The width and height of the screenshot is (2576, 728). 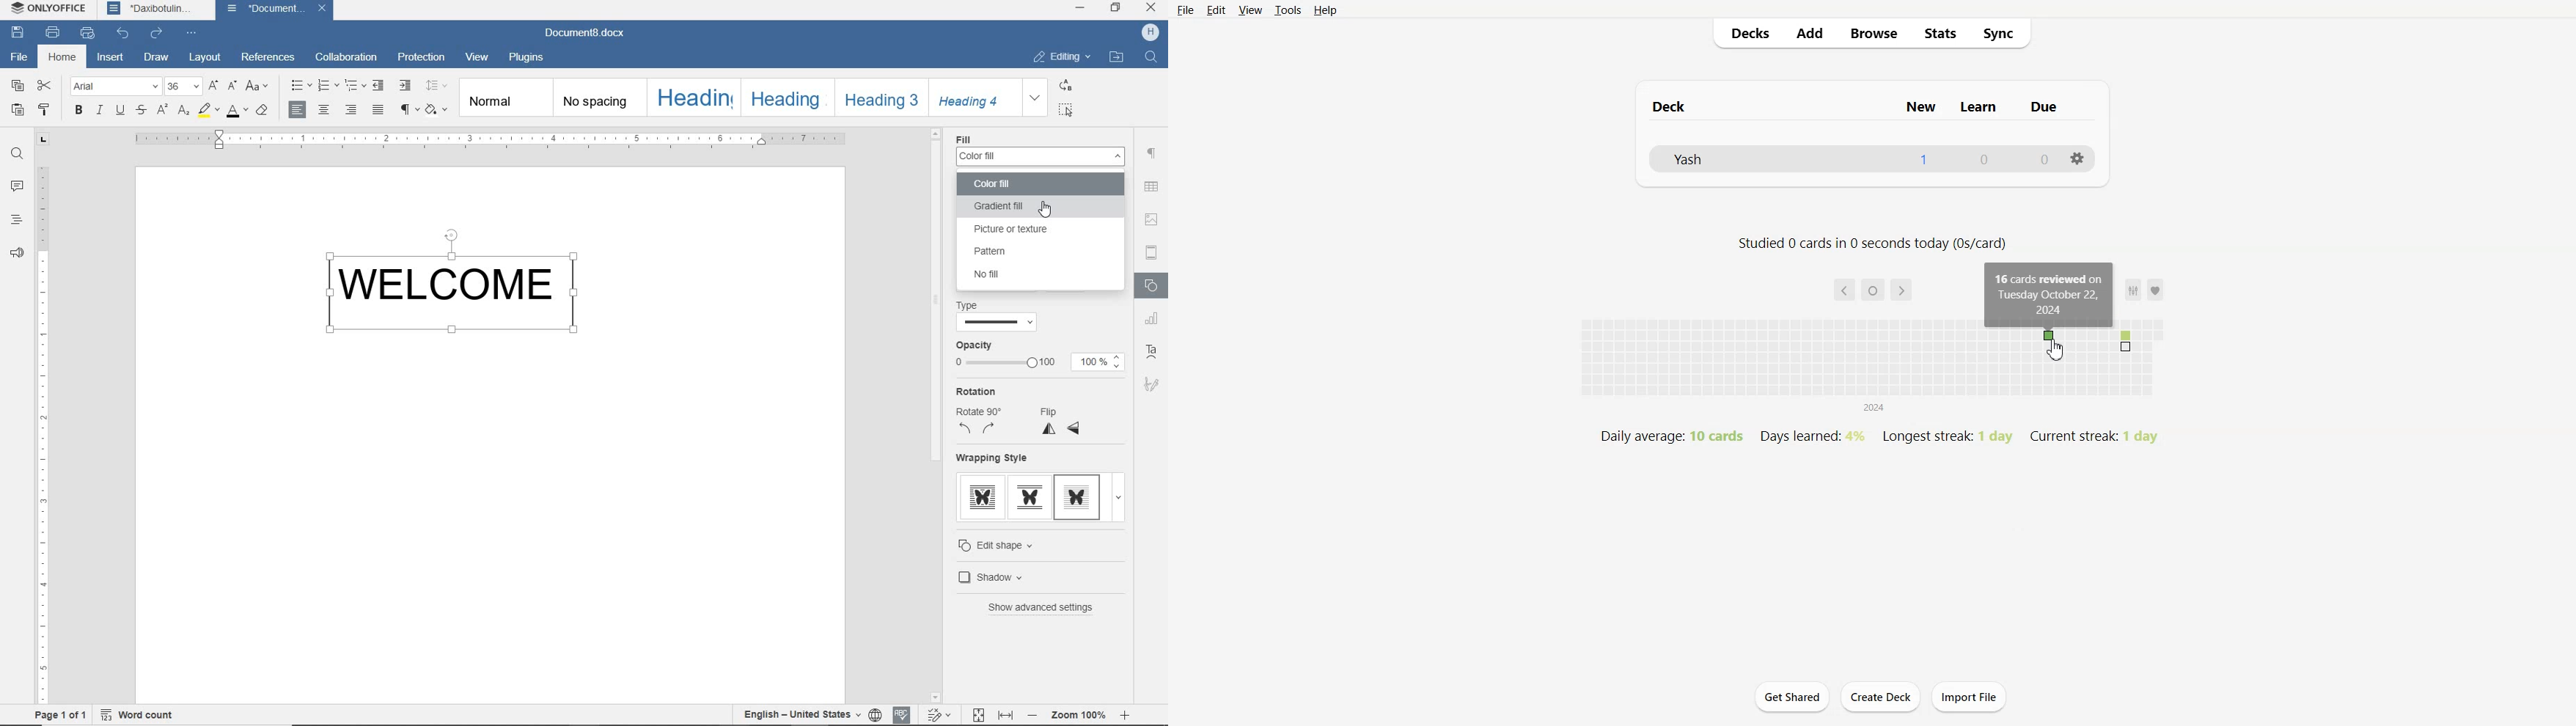 I want to click on INSERT, so click(x=111, y=58).